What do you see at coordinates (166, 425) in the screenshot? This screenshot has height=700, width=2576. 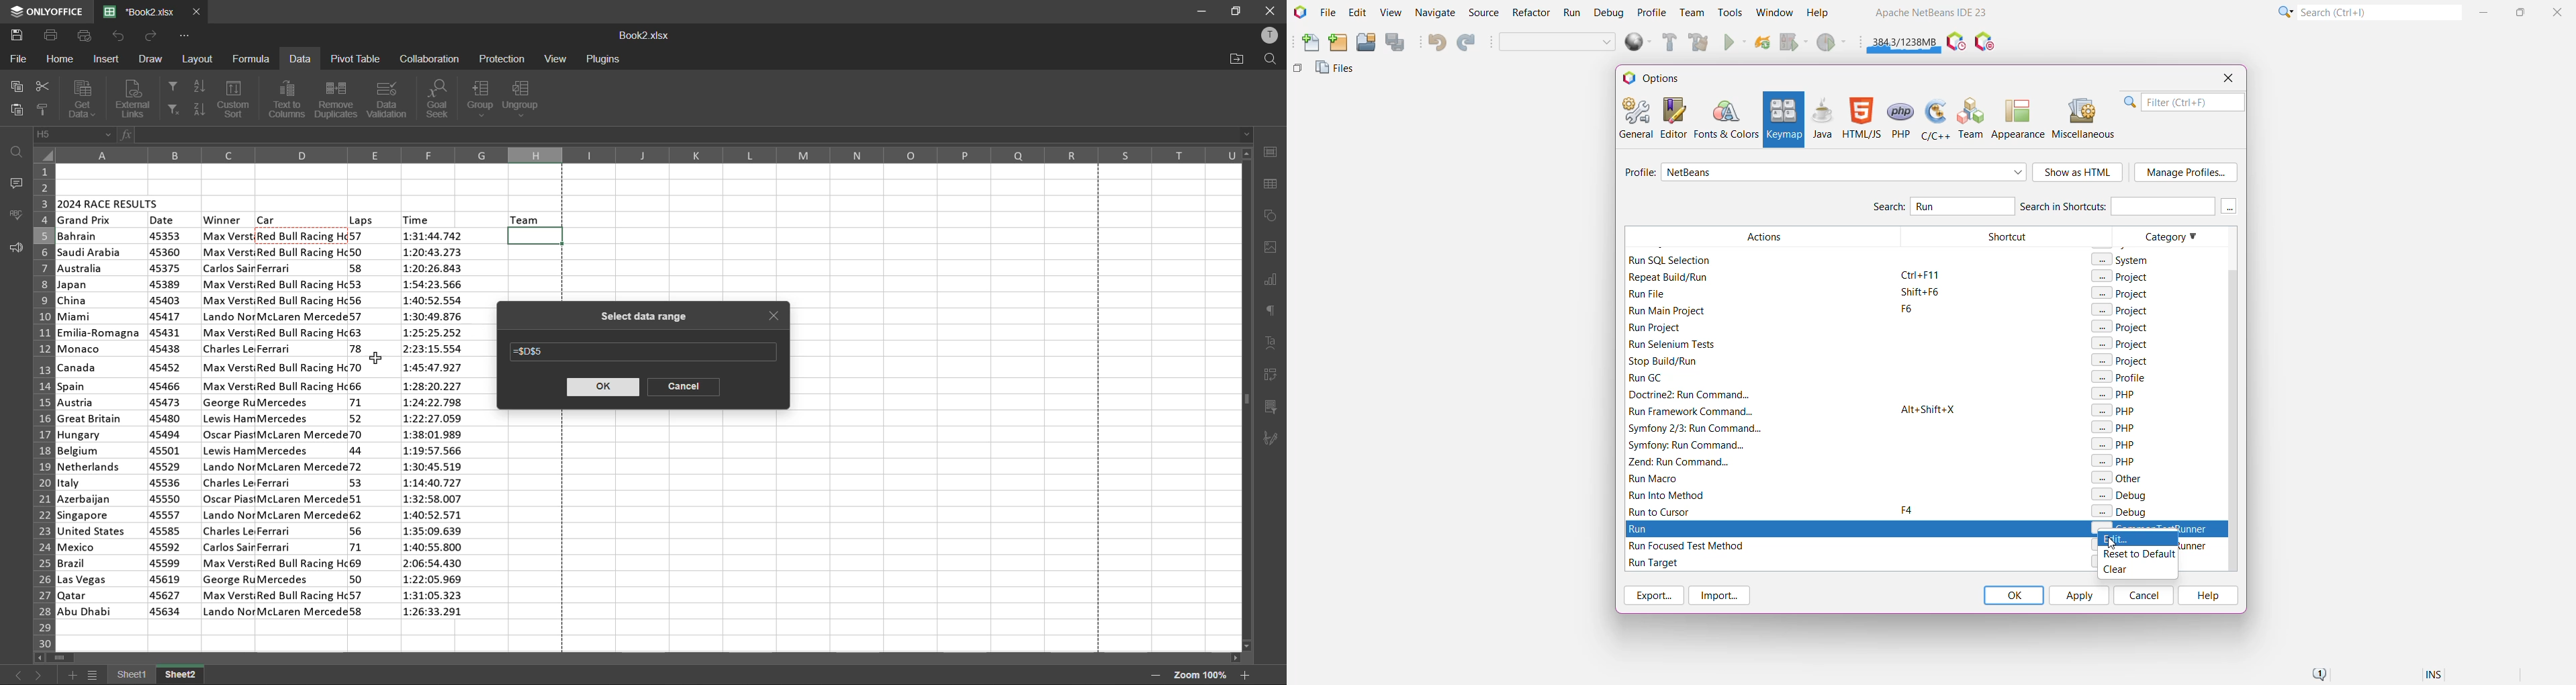 I see `date` at bounding box center [166, 425].